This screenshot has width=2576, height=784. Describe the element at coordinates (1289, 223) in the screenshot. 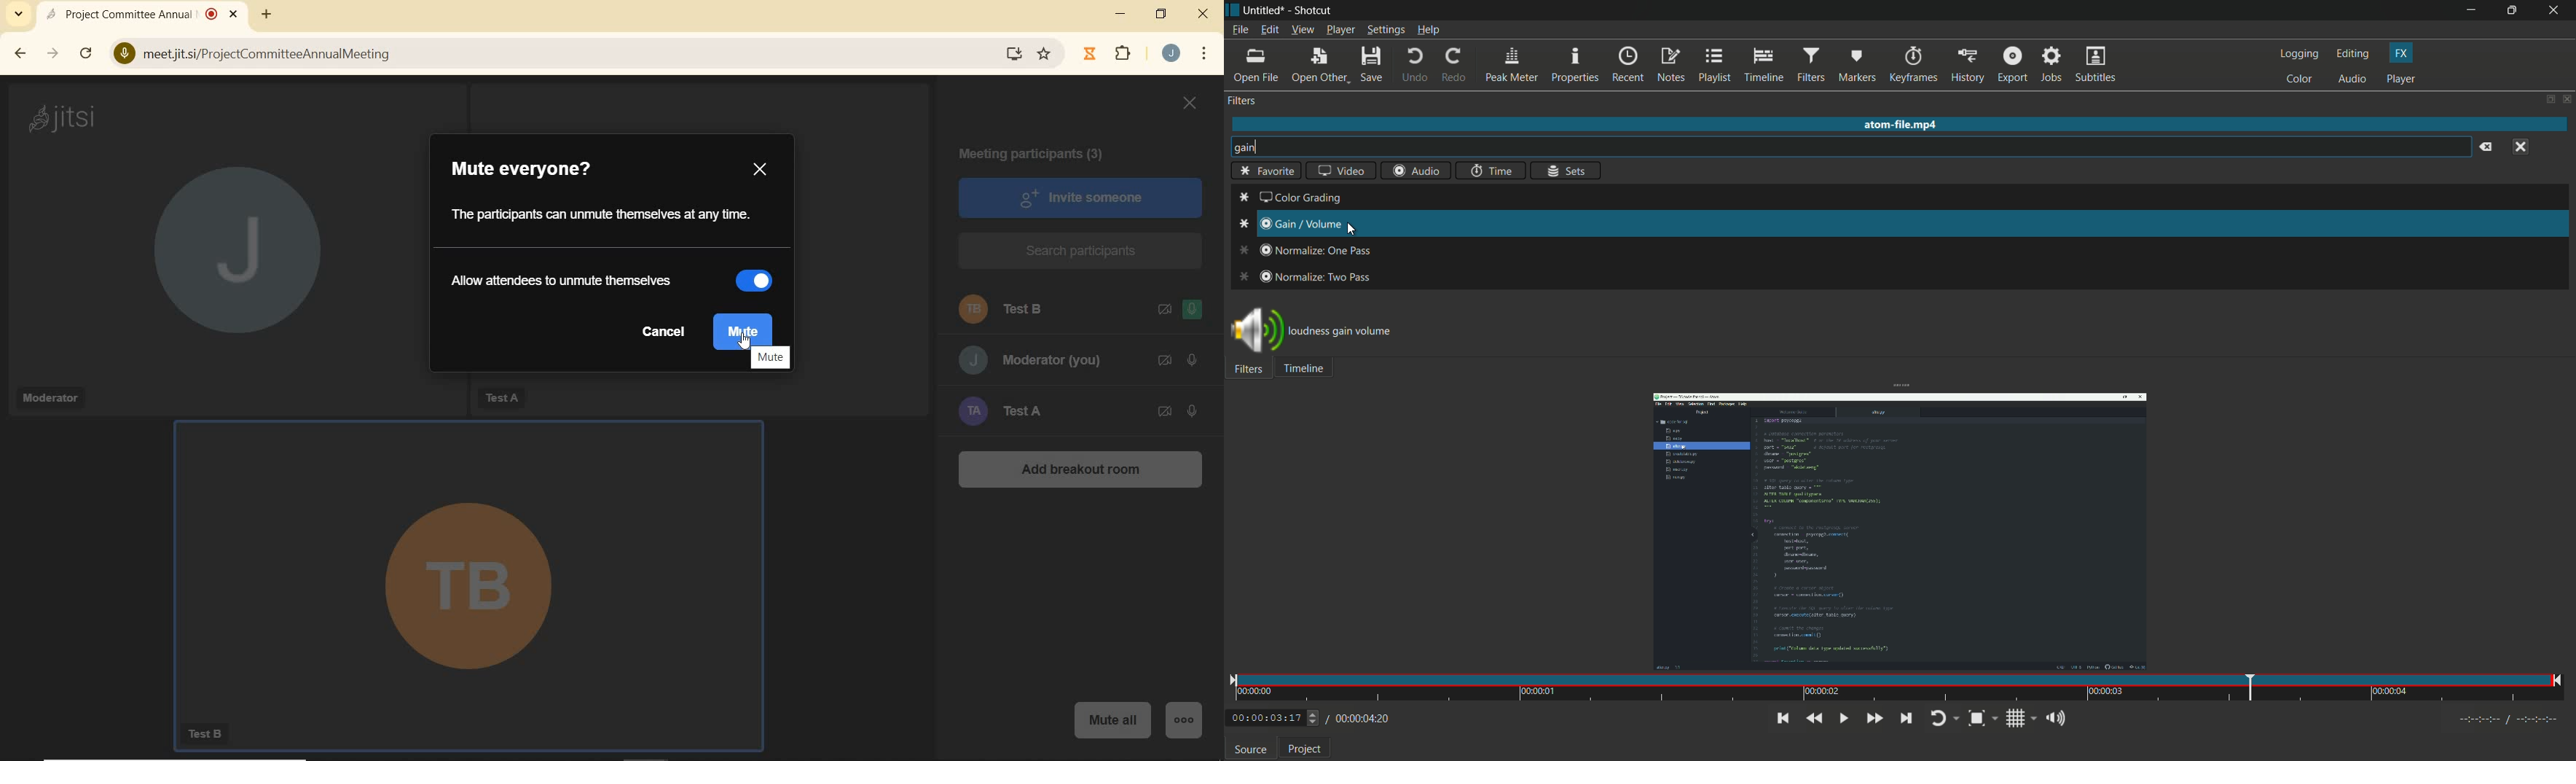

I see `gain / volume` at that location.